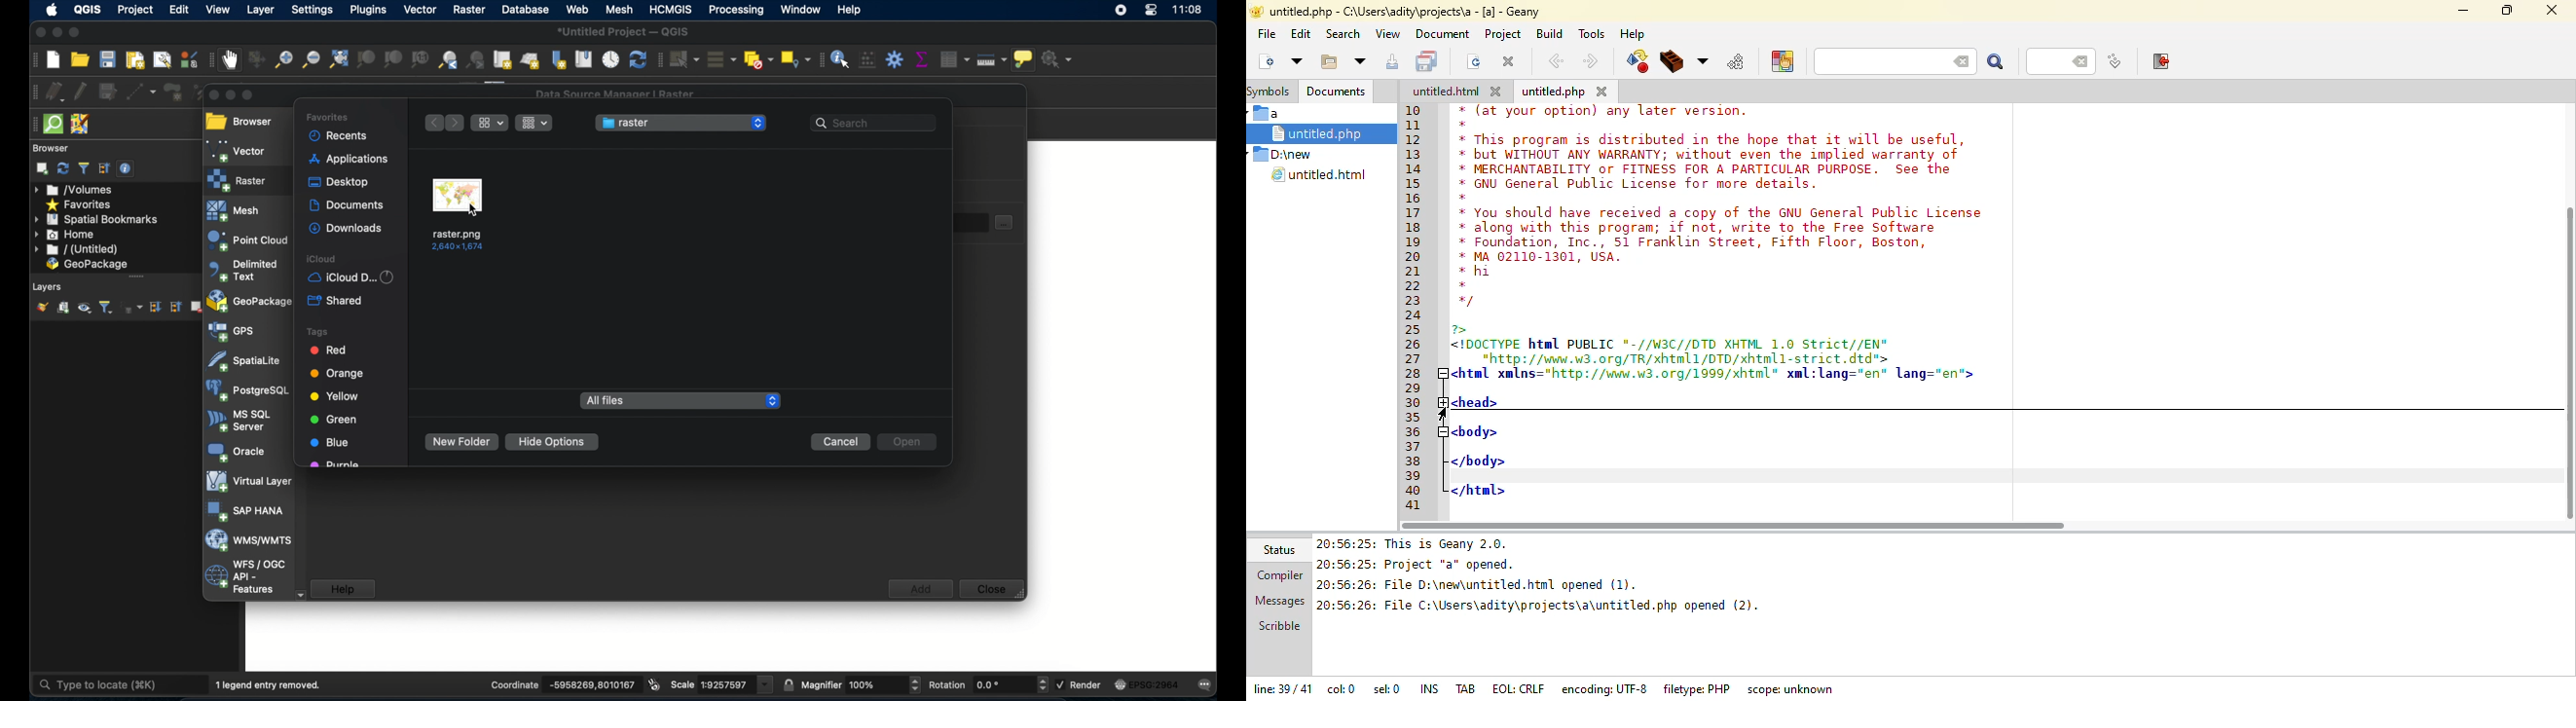 The image size is (2576, 728). What do you see at coordinates (1317, 134) in the screenshot?
I see `untitled.php` at bounding box center [1317, 134].